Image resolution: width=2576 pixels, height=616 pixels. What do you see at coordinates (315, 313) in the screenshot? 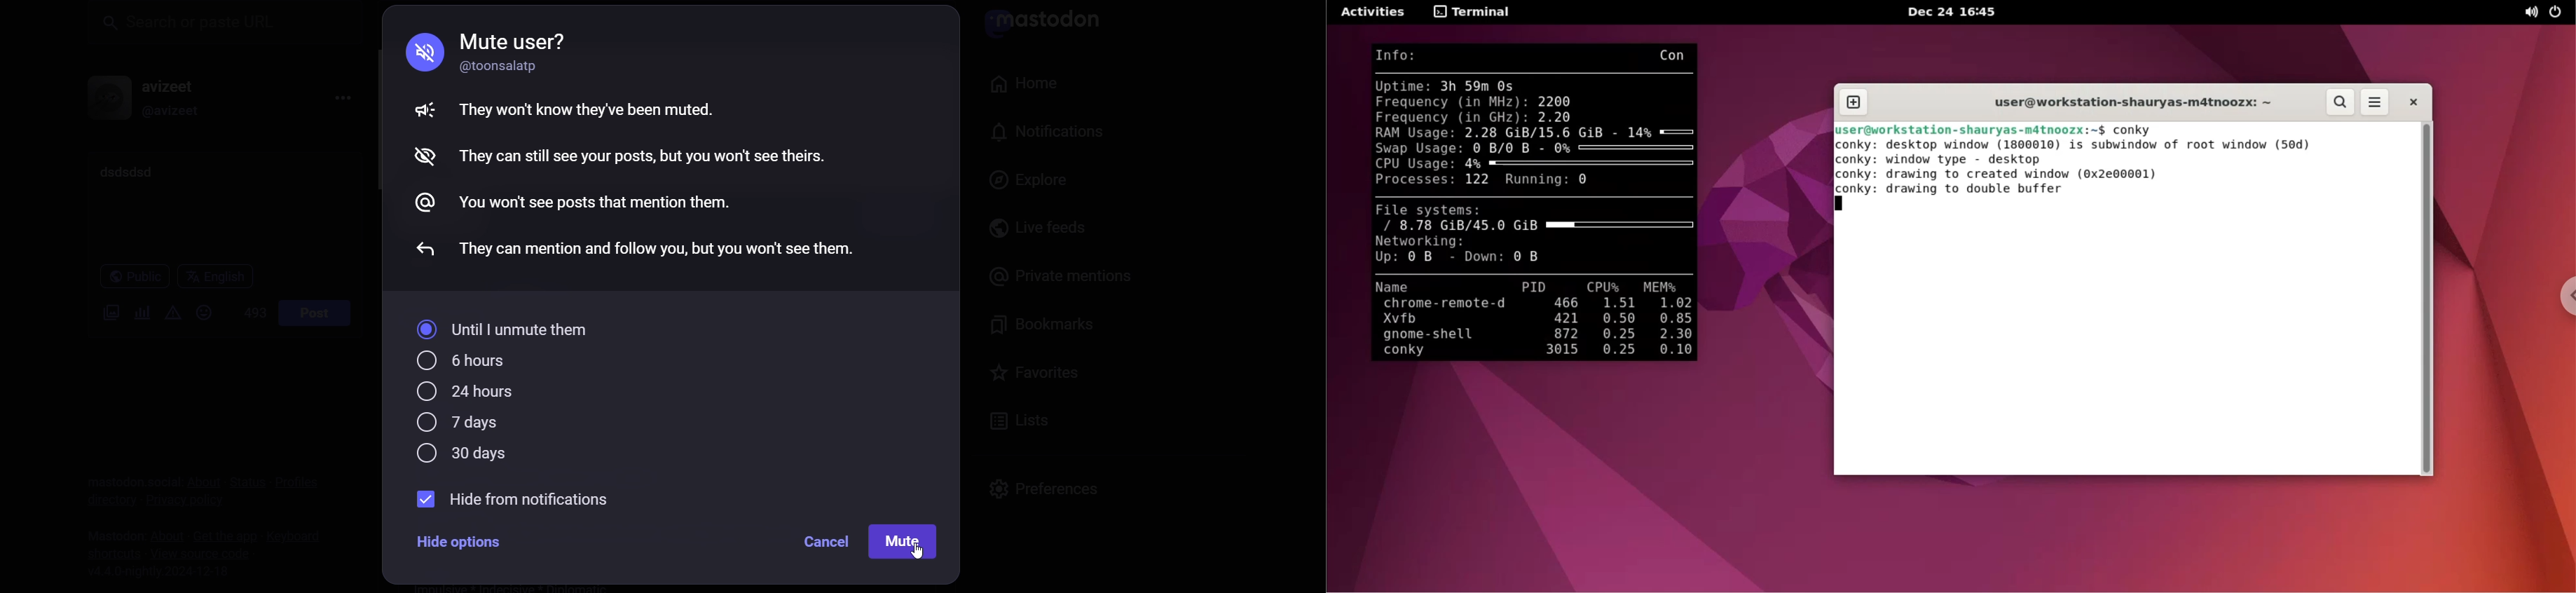
I see `post` at bounding box center [315, 313].